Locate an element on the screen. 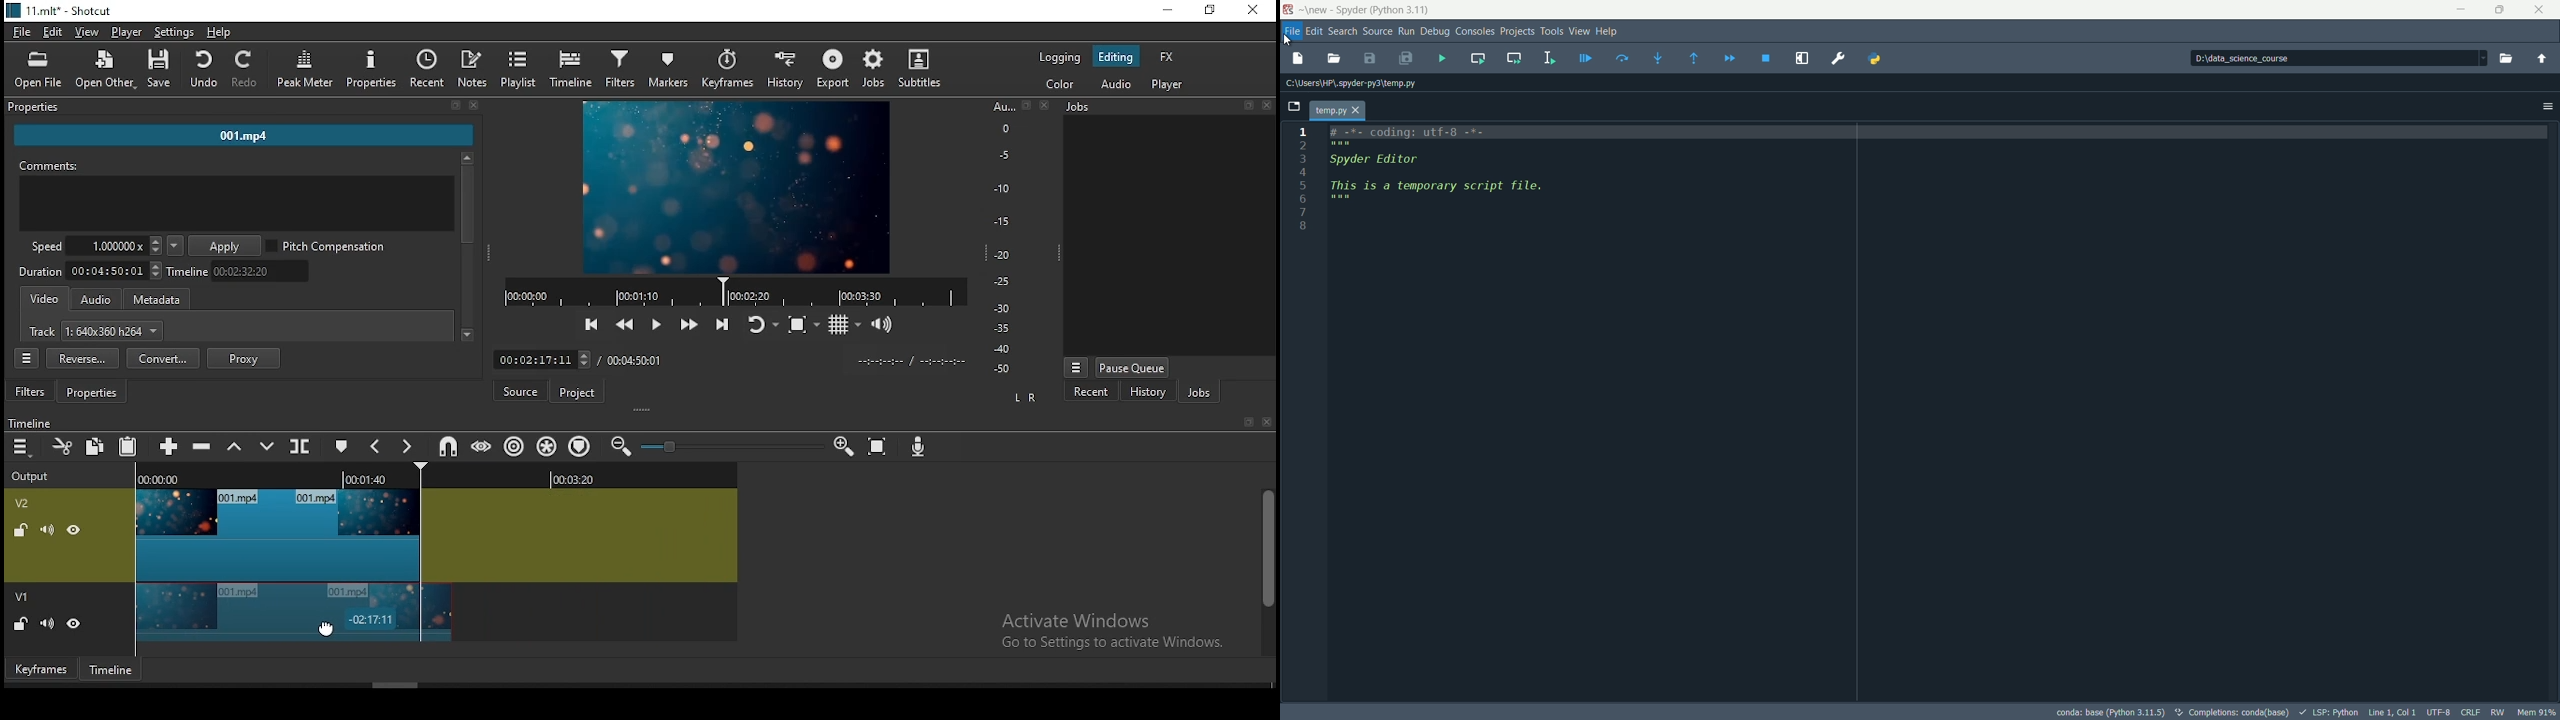 The width and height of the screenshot is (2576, 728). # -*- coding: utf-8 -x-
Spyder Editor
This is a temporary script file. is located at coordinates (1469, 170).